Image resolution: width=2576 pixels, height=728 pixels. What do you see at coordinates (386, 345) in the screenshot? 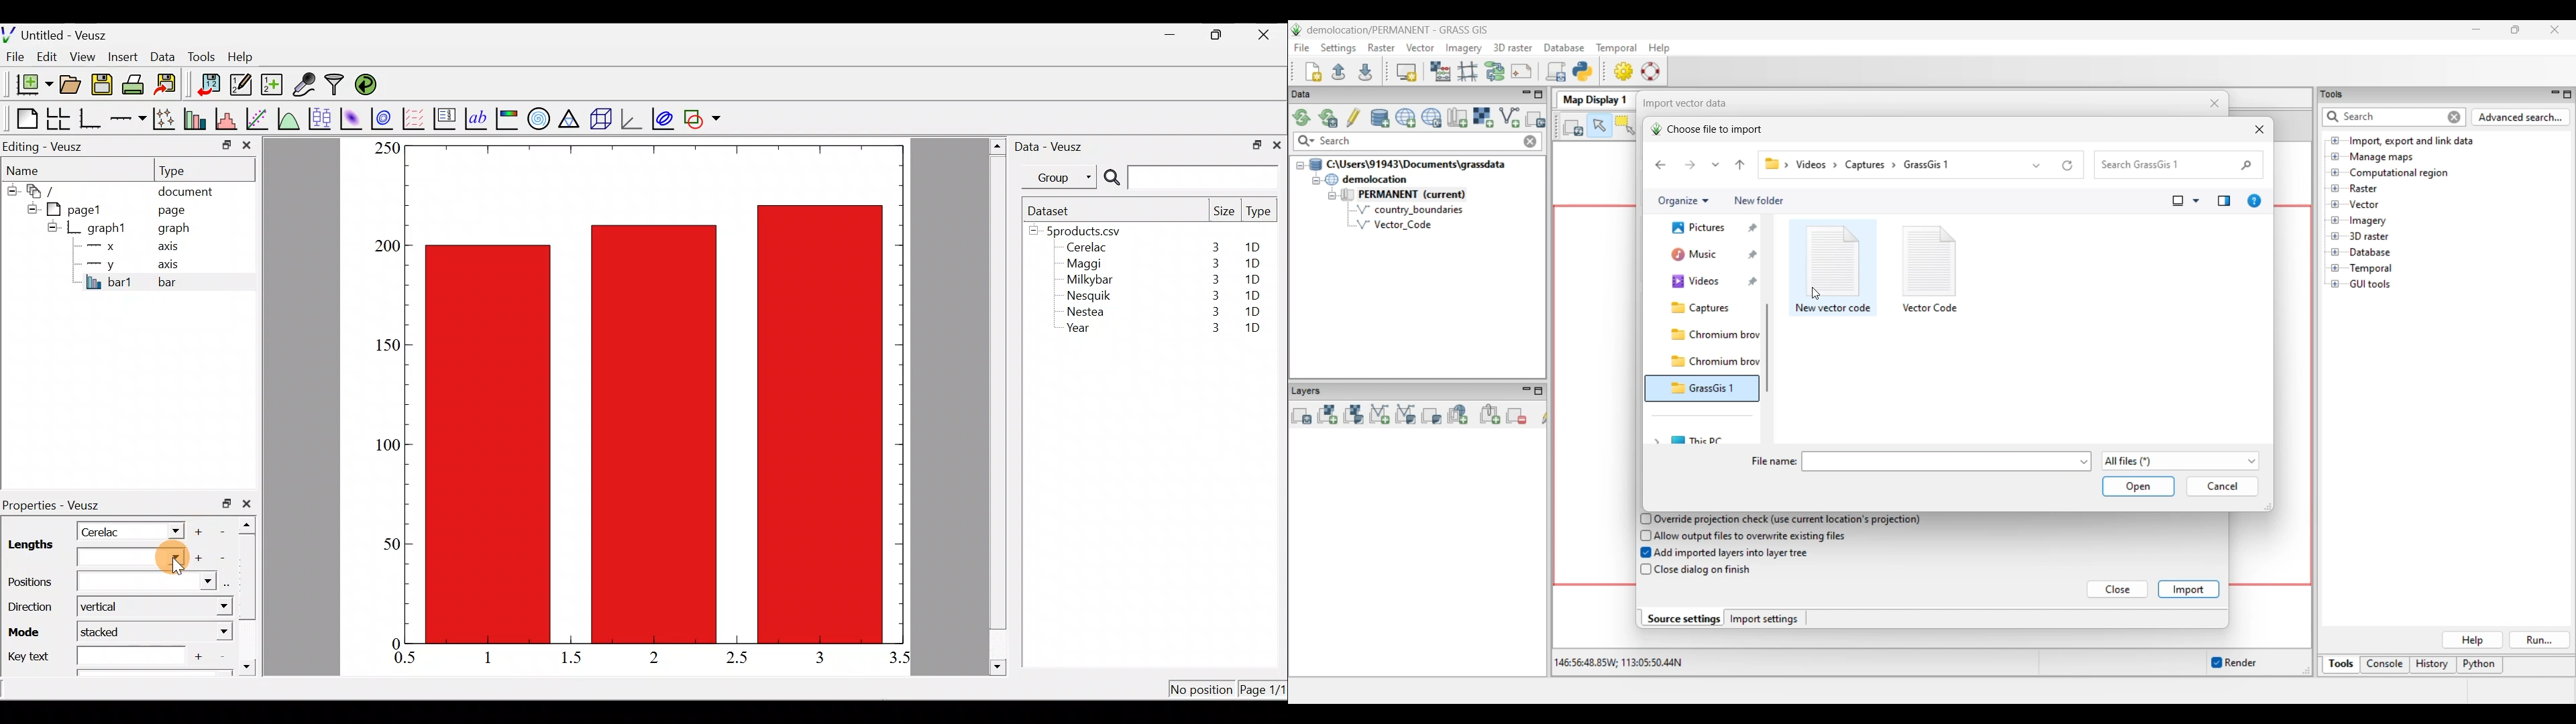
I see `150` at bounding box center [386, 345].